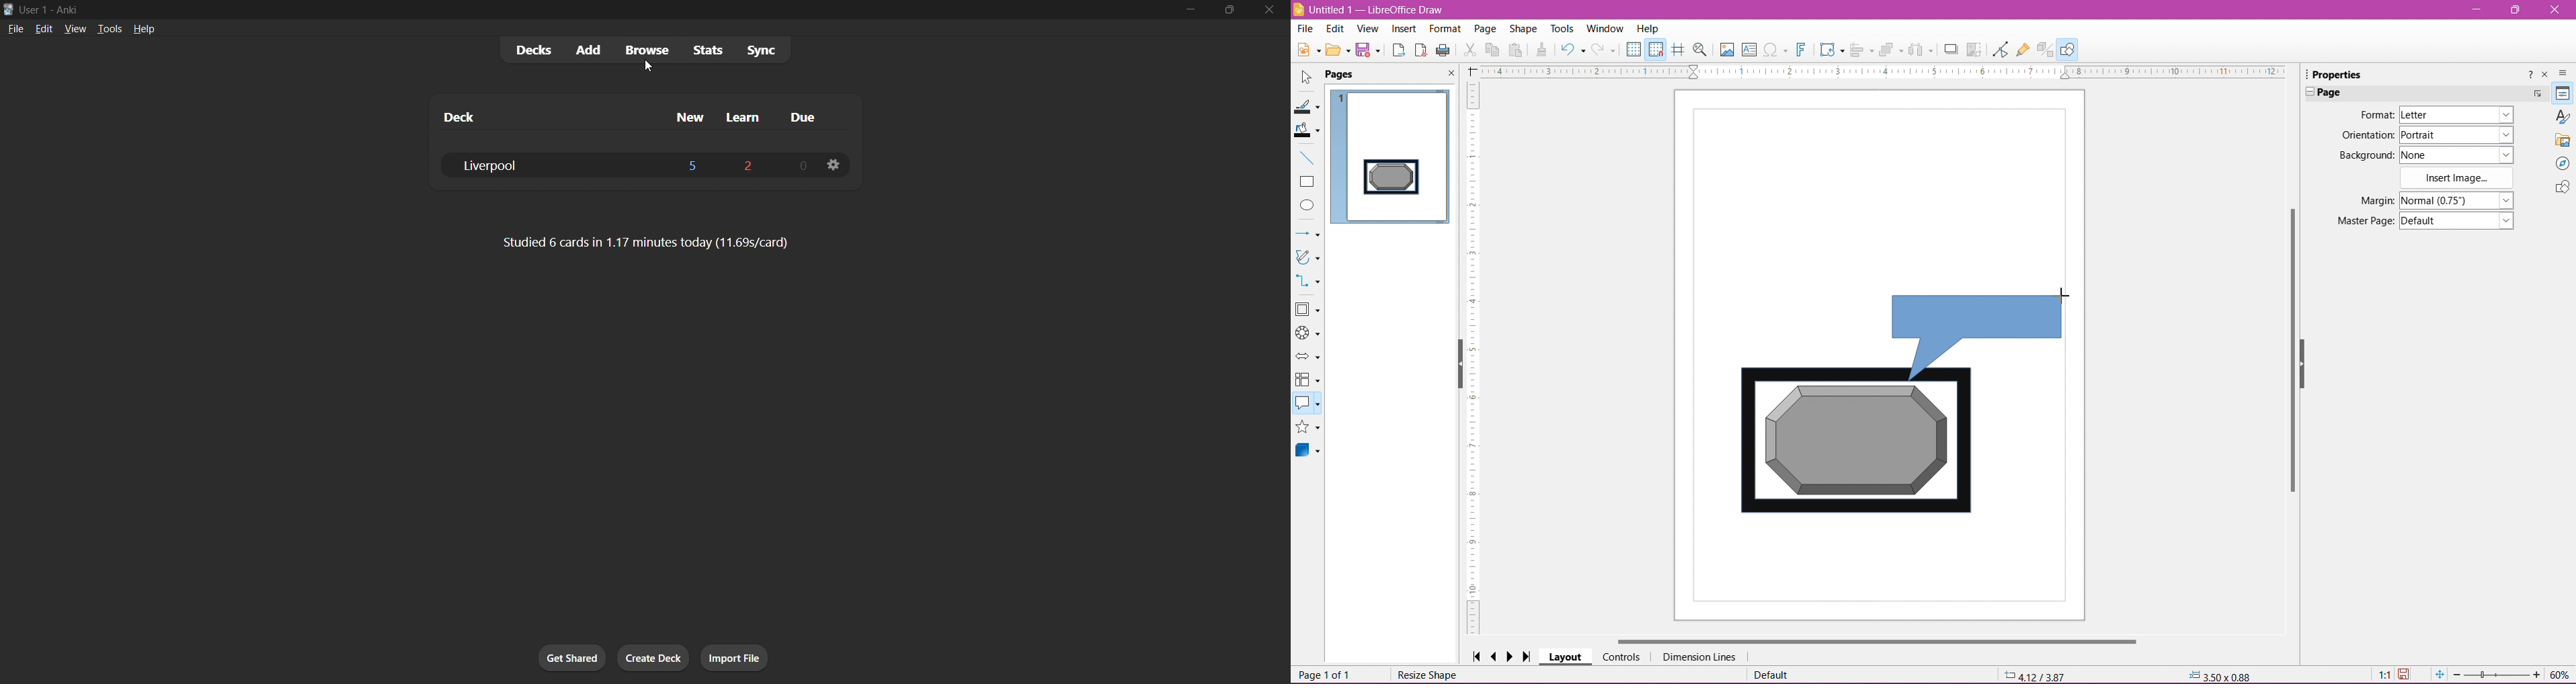 The width and height of the screenshot is (2576, 700). I want to click on Controls, so click(1621, 657).